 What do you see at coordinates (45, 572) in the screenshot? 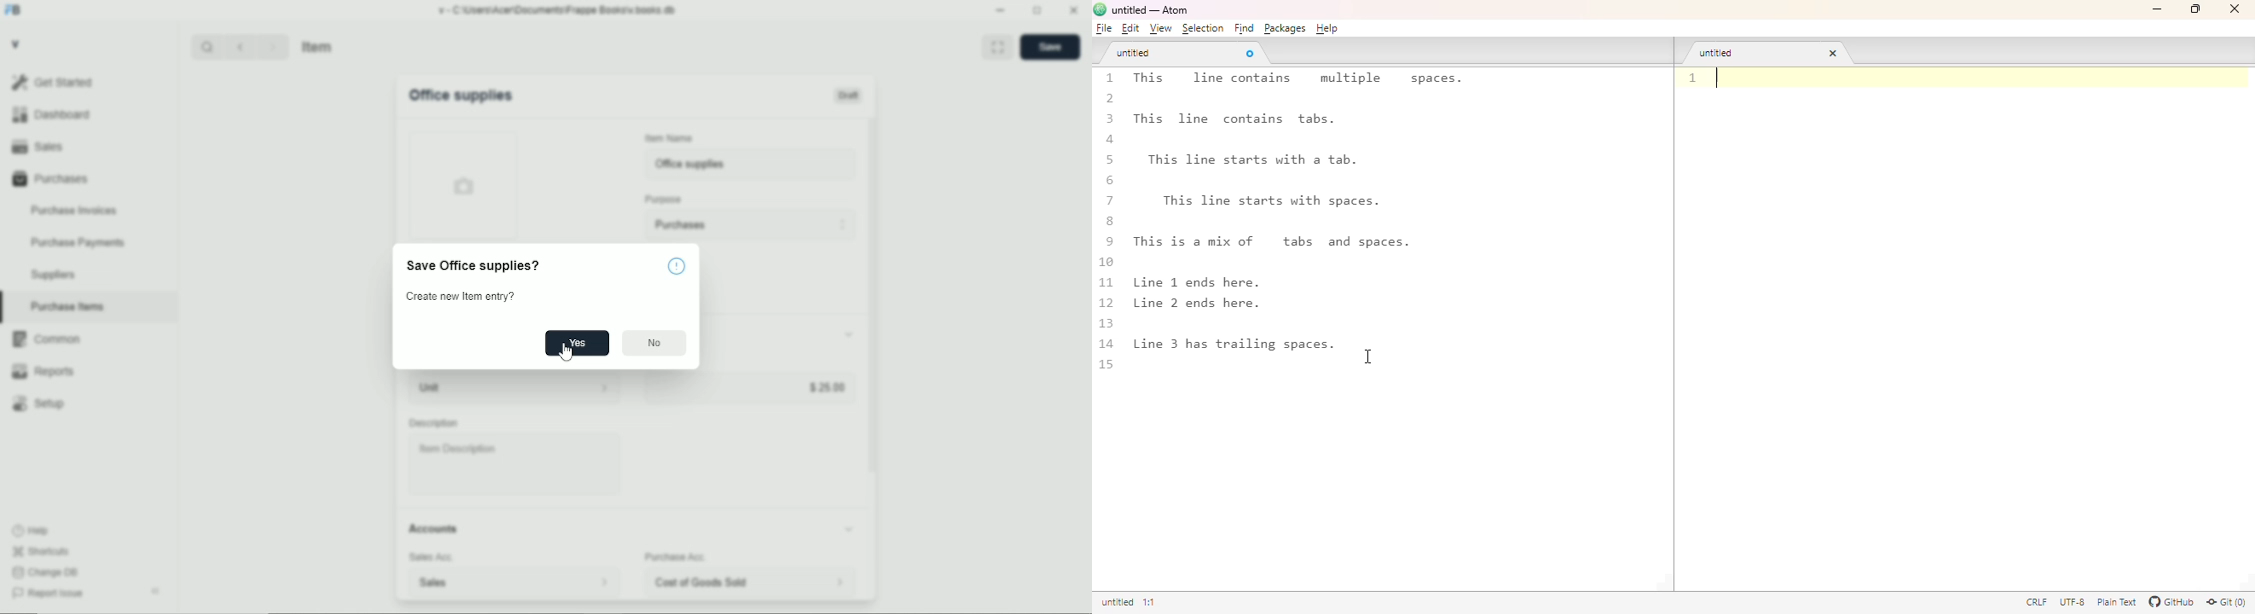
I see `change DB` at bounding box center [45, 572].